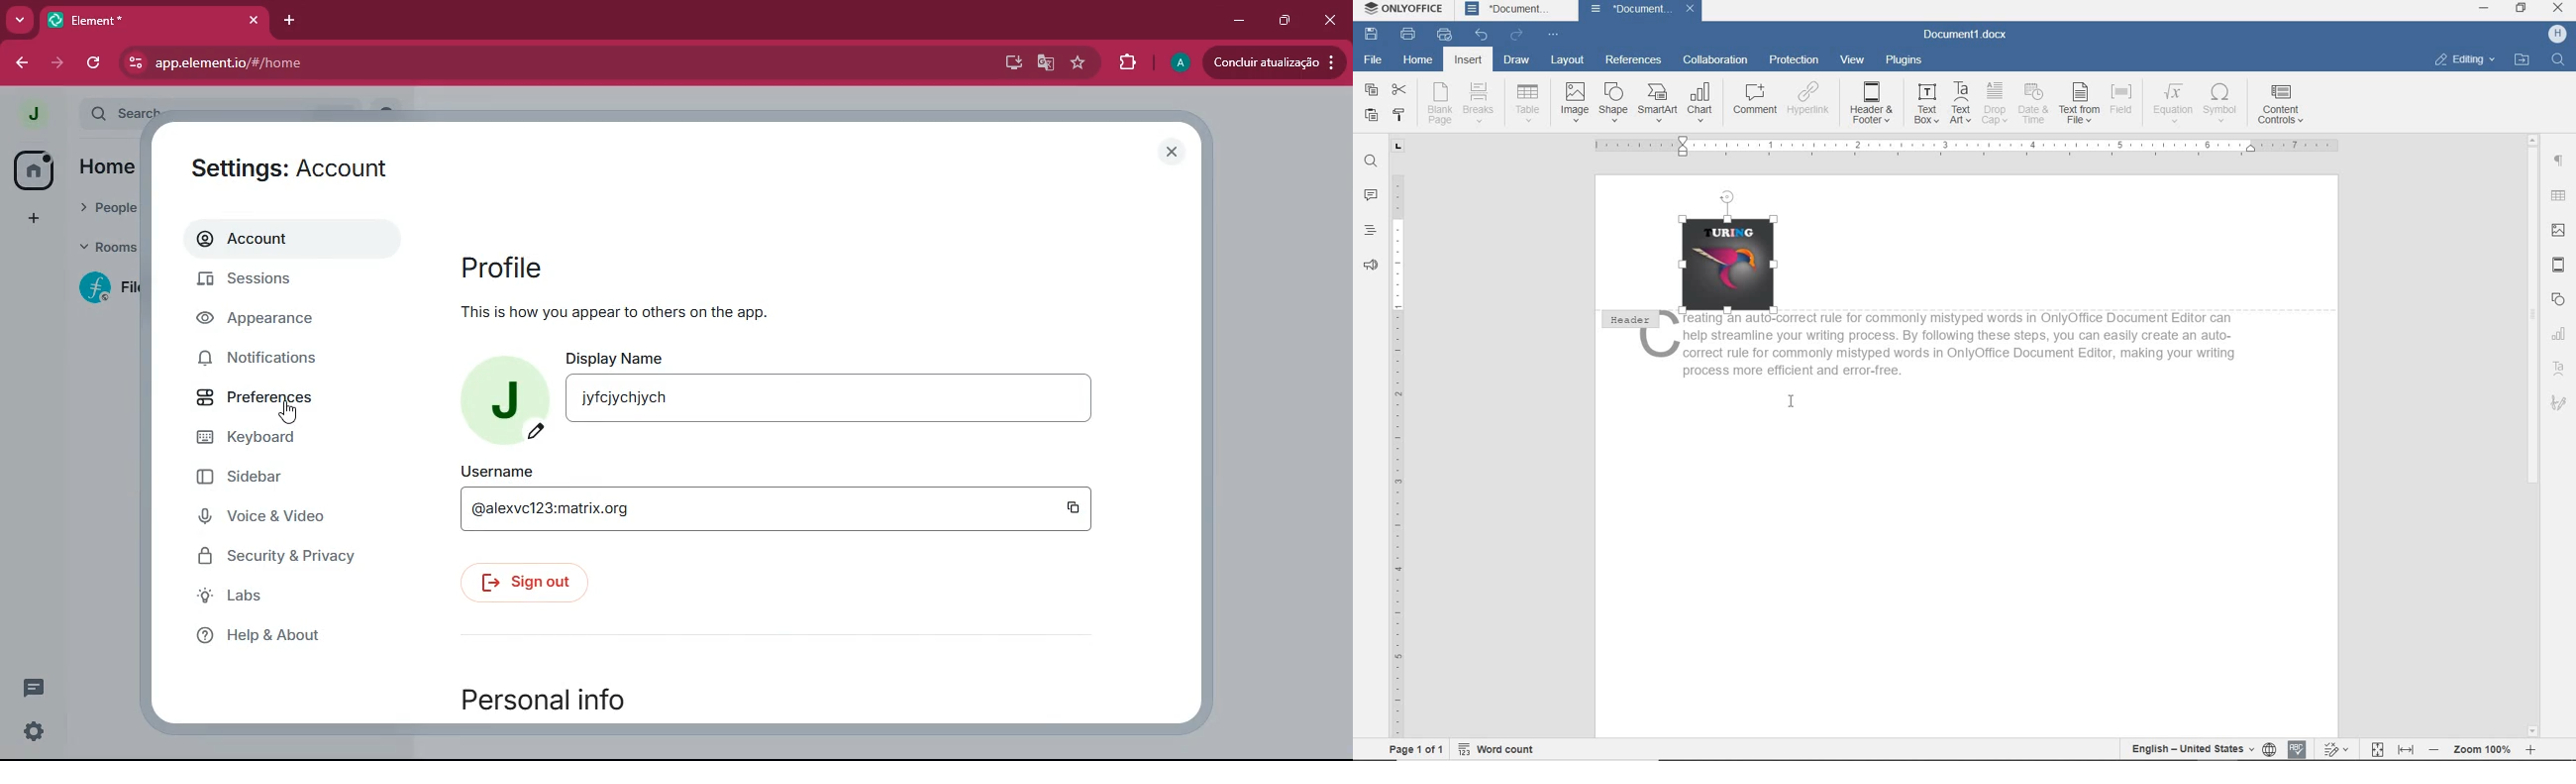 The image size is (2576, 784). I want to click on security, so click(293, 556).